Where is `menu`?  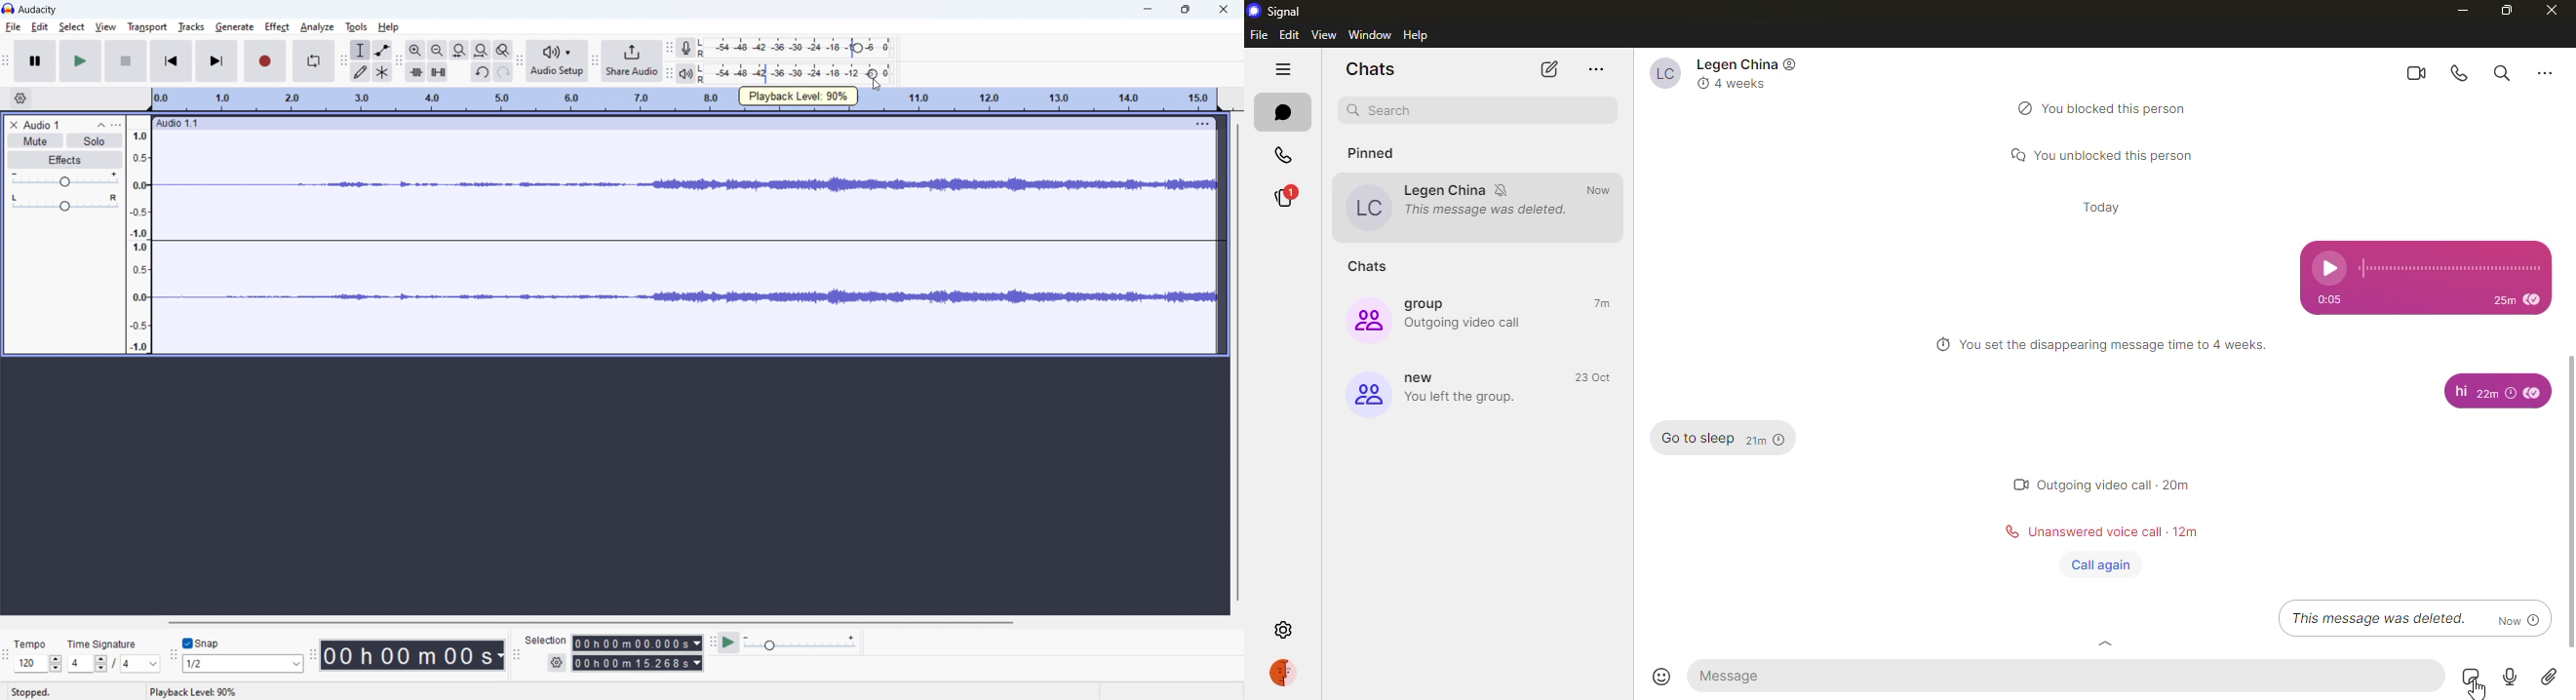
menu is located at coordinates (1204, 123).